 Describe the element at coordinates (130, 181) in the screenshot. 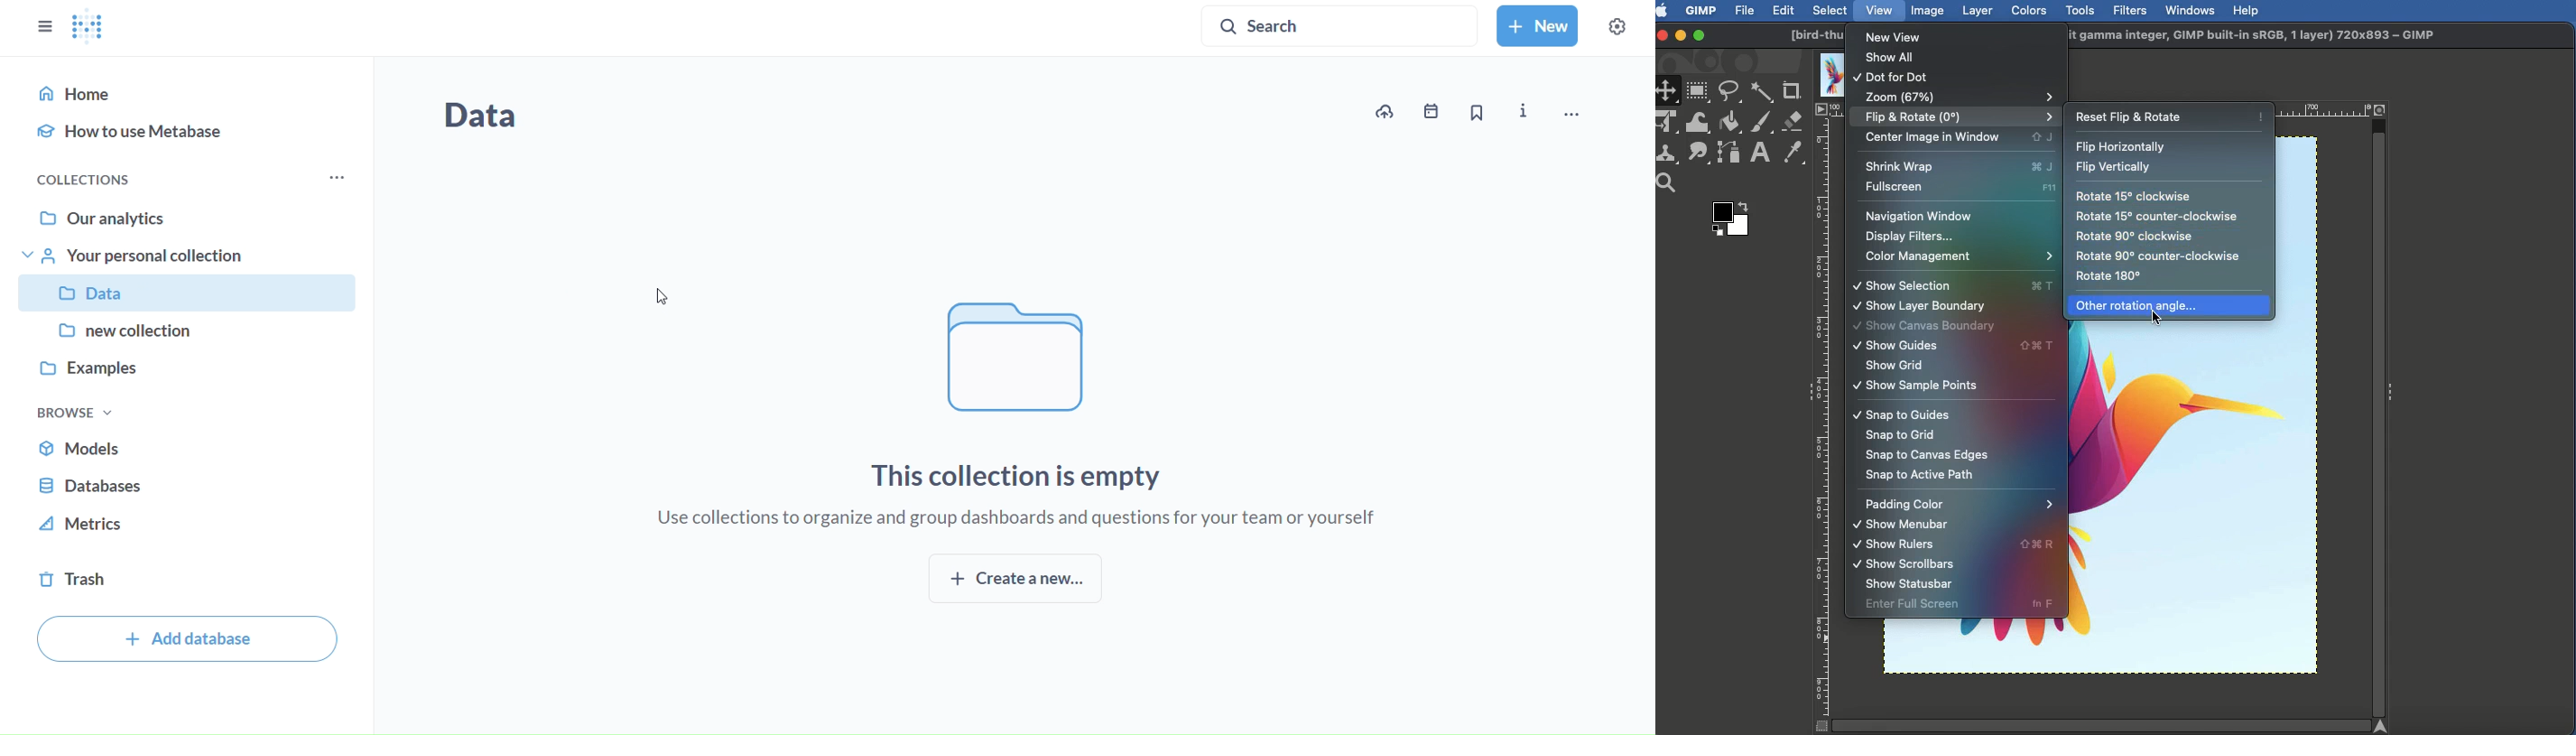

I see `collections` at that location.